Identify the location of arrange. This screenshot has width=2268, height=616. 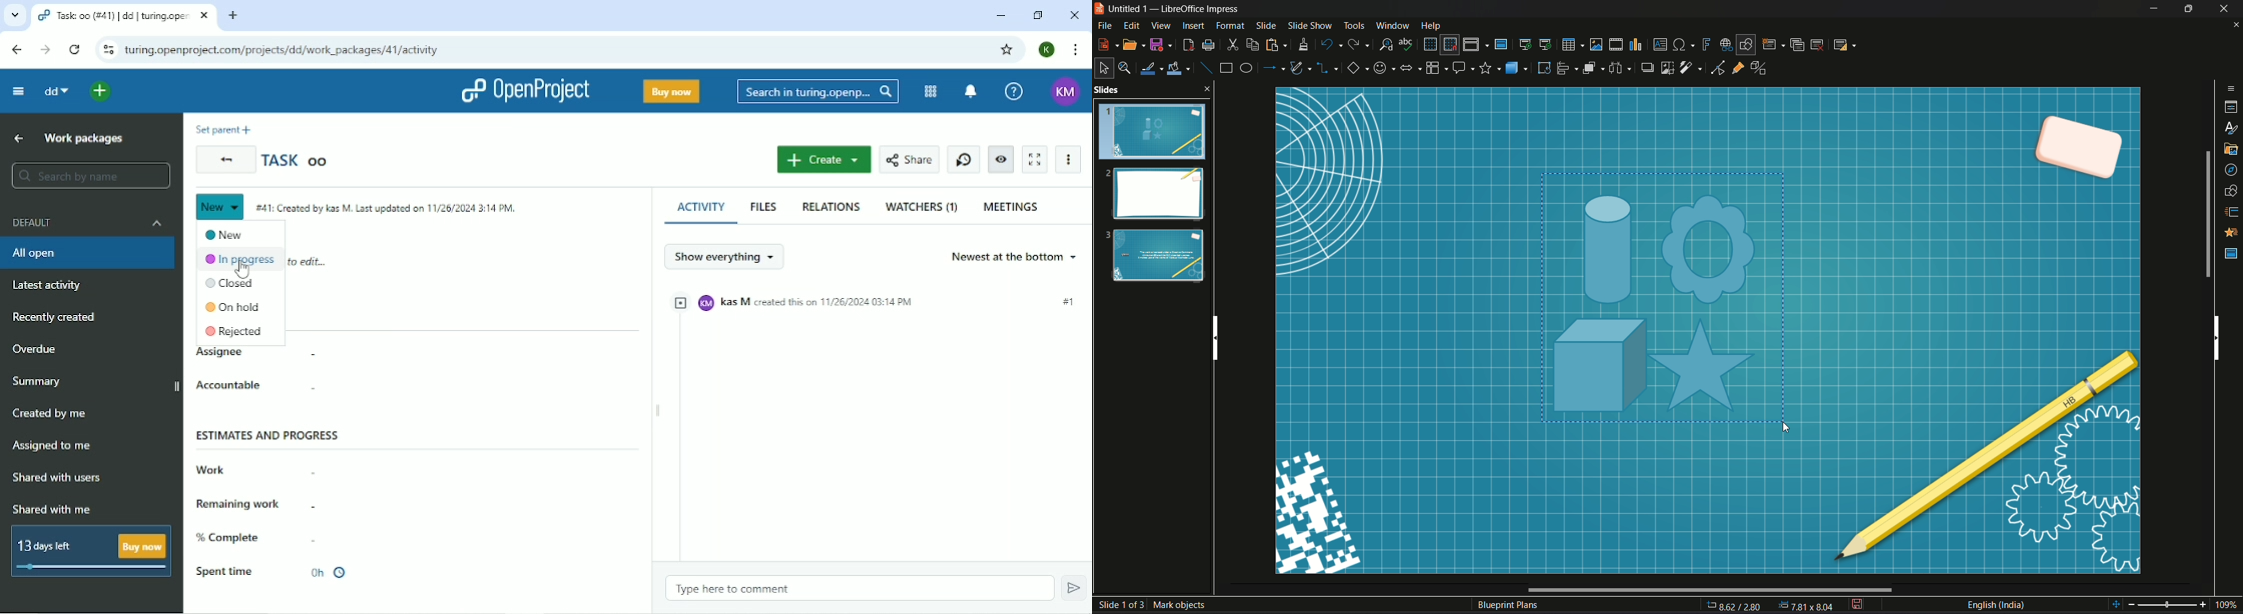
(1593, 68).